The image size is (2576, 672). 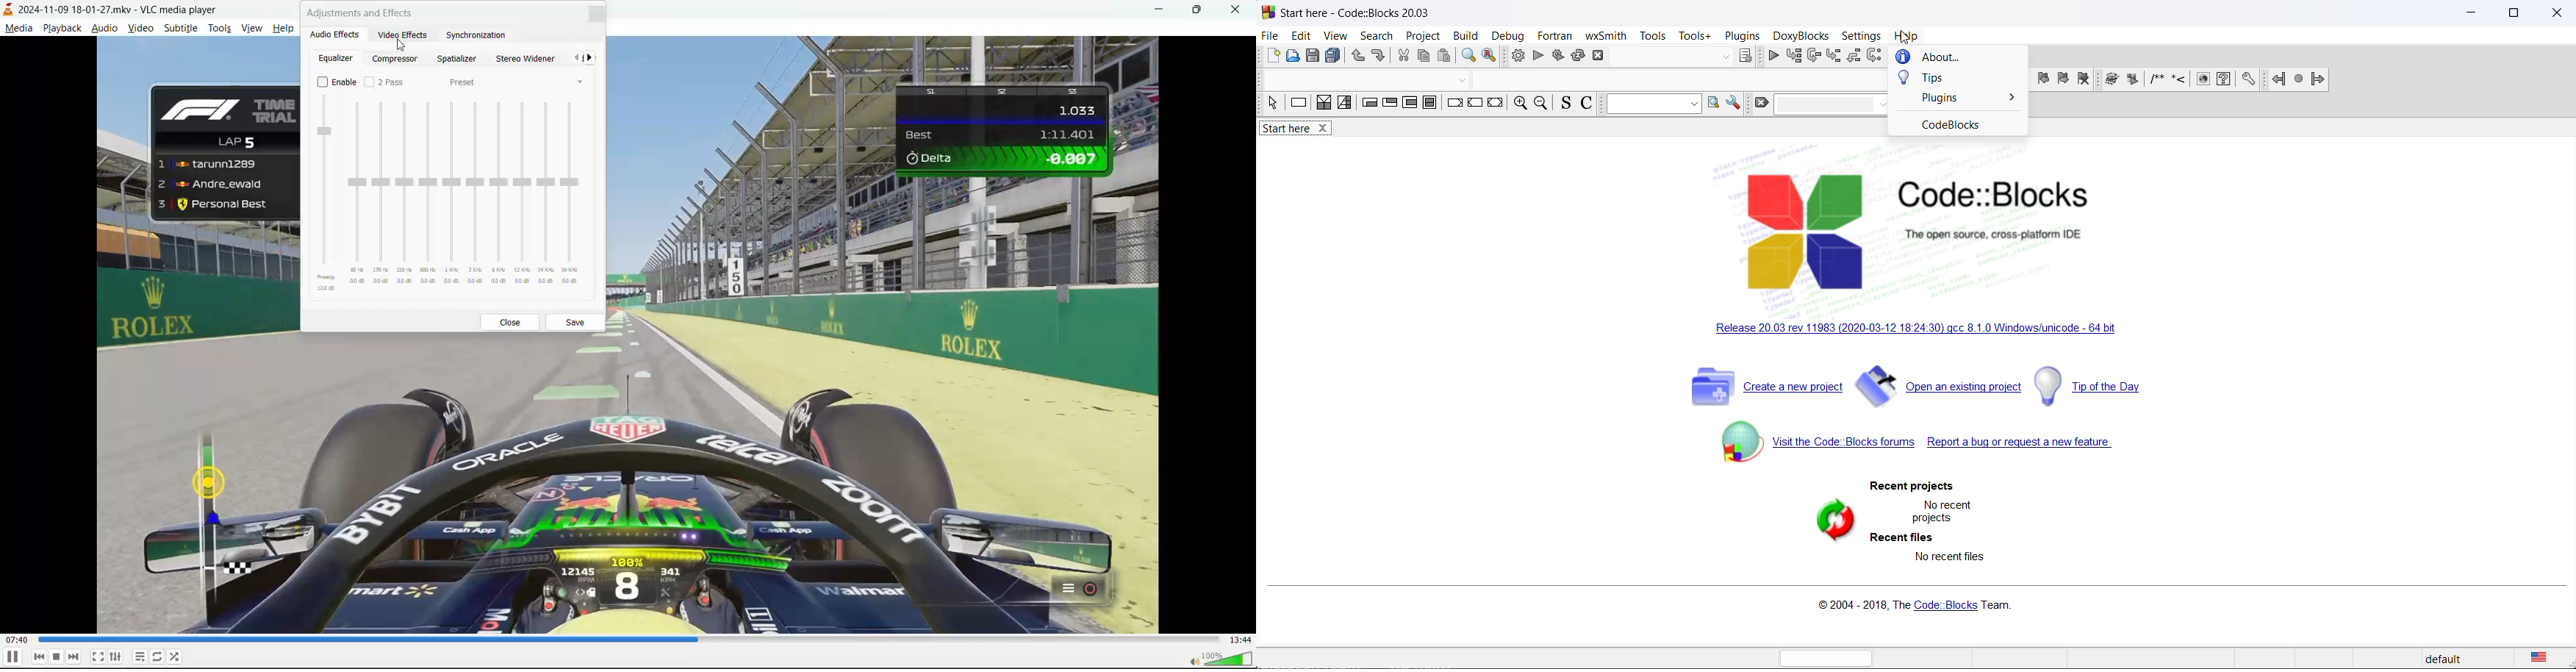 What do you see at coordinates (2547, 656) in the screenshot?
I see `text language` at bounding box center [2547, 656].